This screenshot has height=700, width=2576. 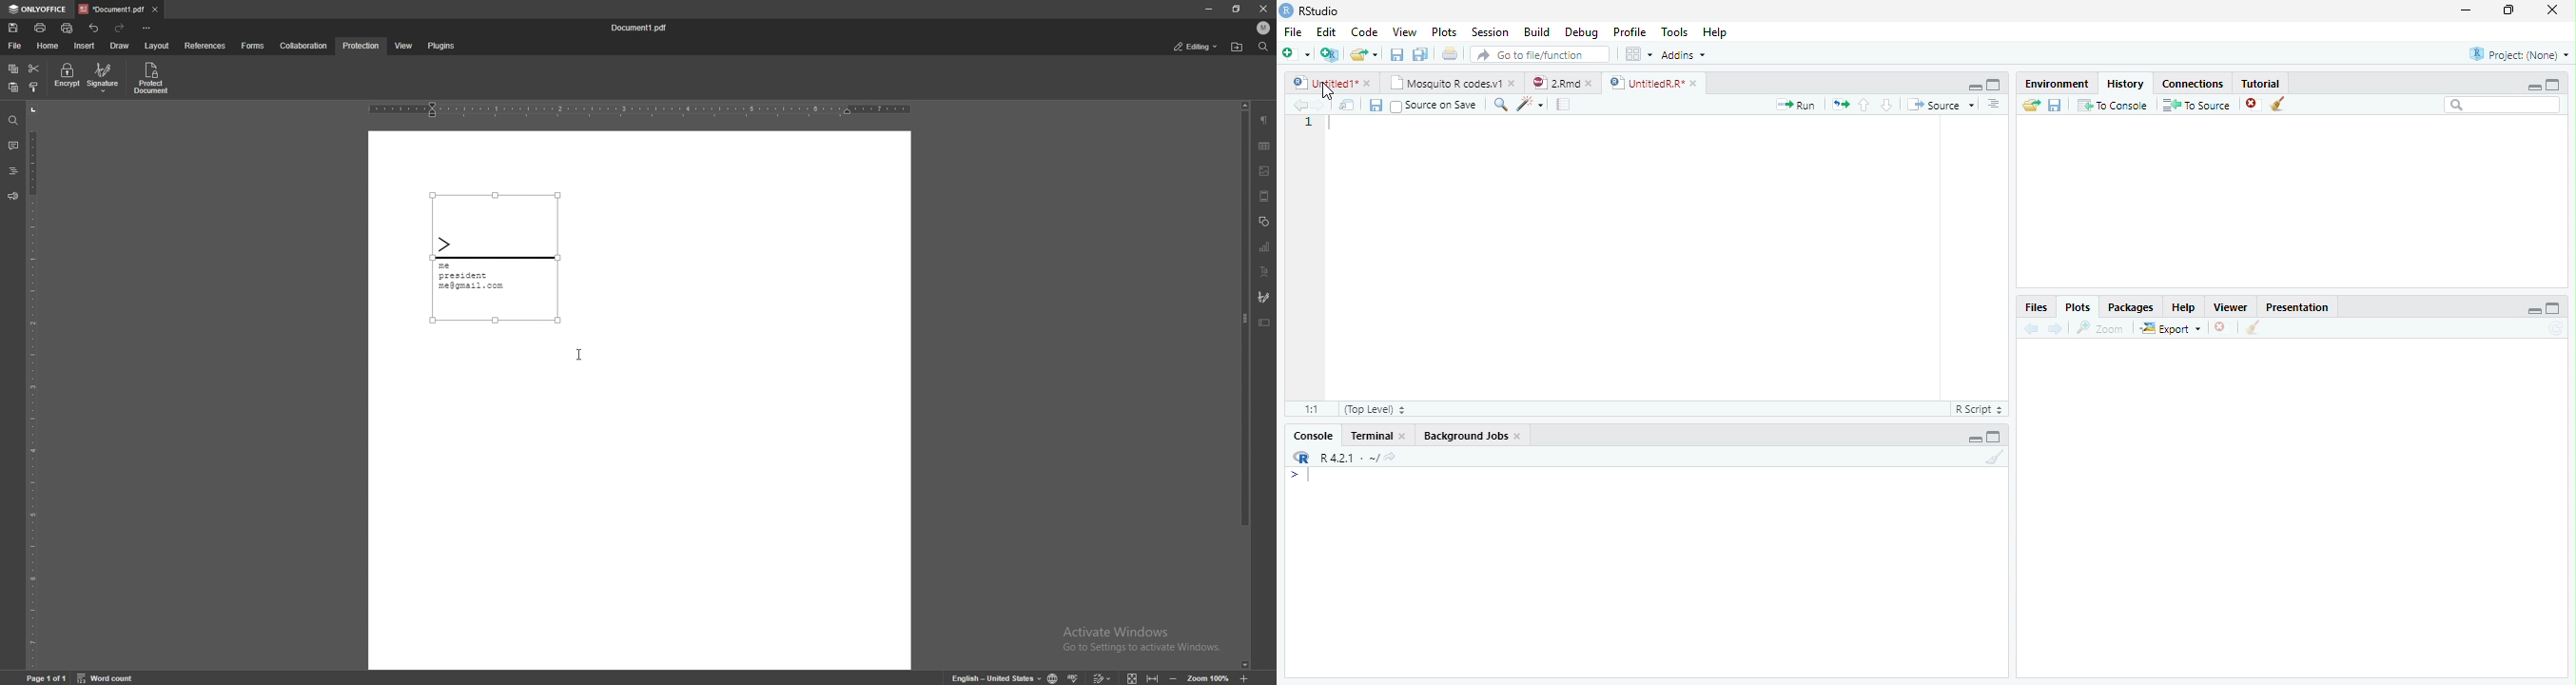 I want to click on Next, so click(x=2055, y=330).